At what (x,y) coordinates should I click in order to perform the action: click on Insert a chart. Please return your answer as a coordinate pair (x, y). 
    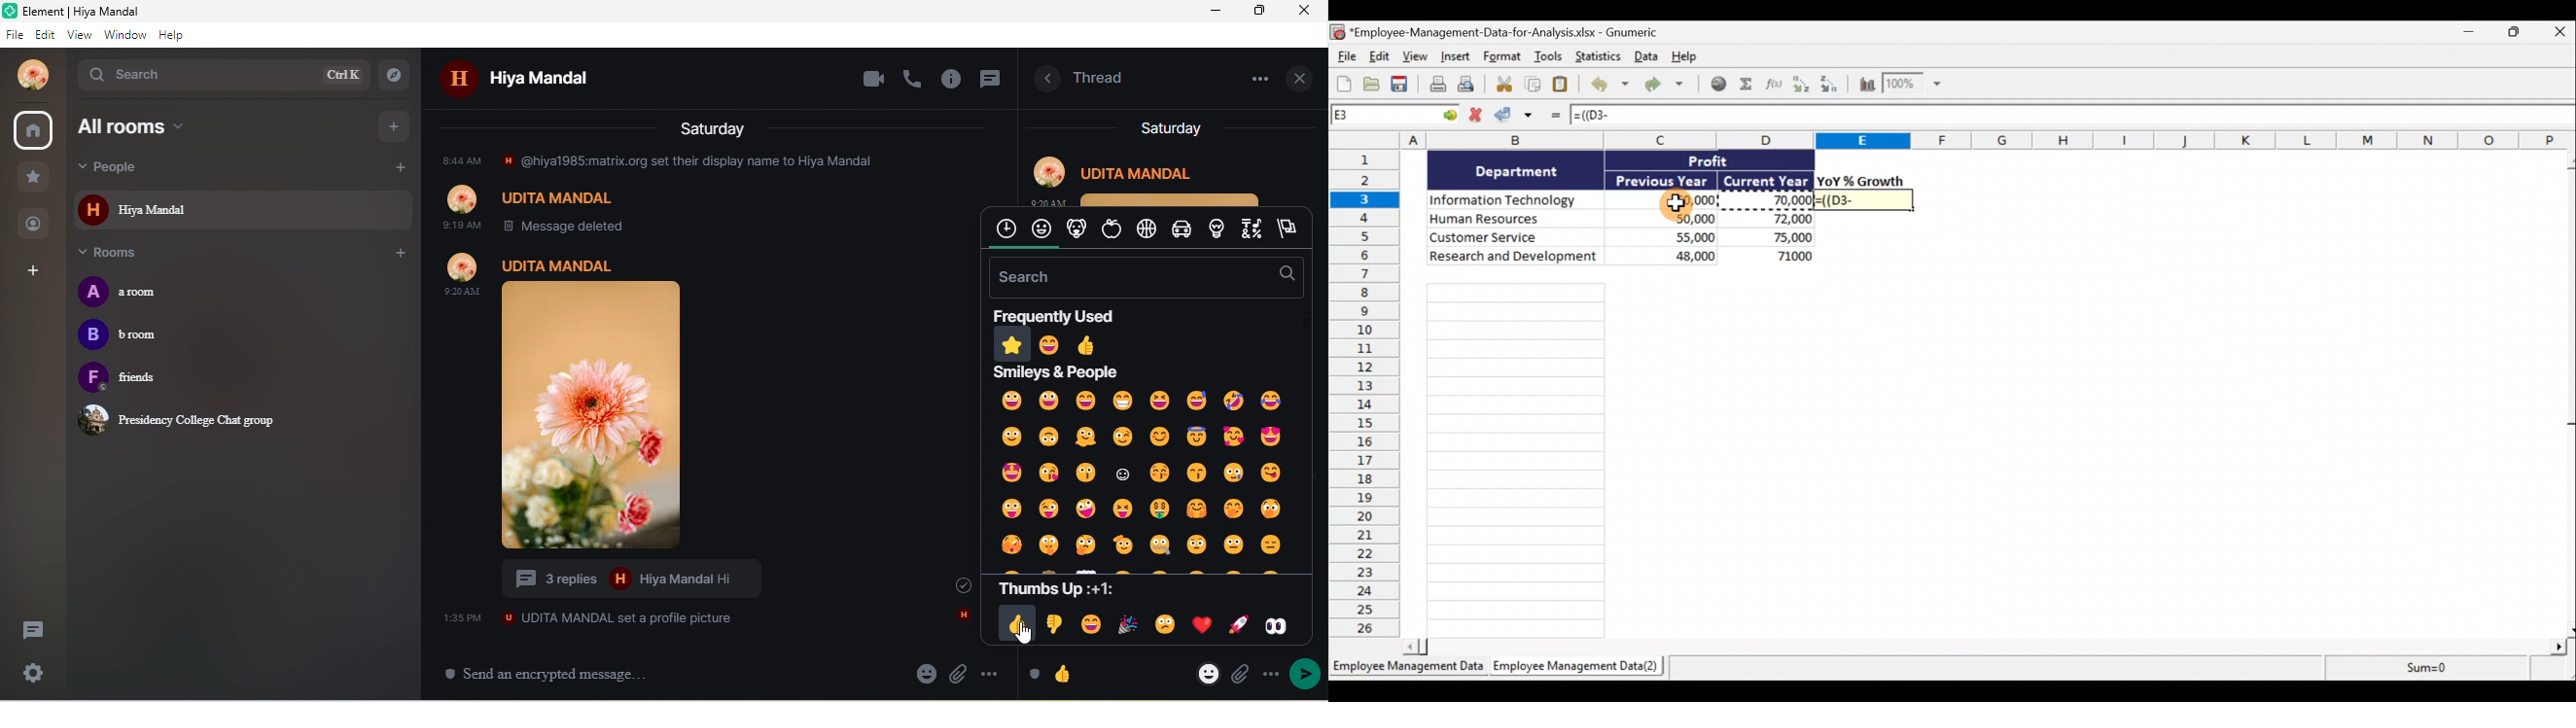
    Looking at the image, I should click on (1866, 86).